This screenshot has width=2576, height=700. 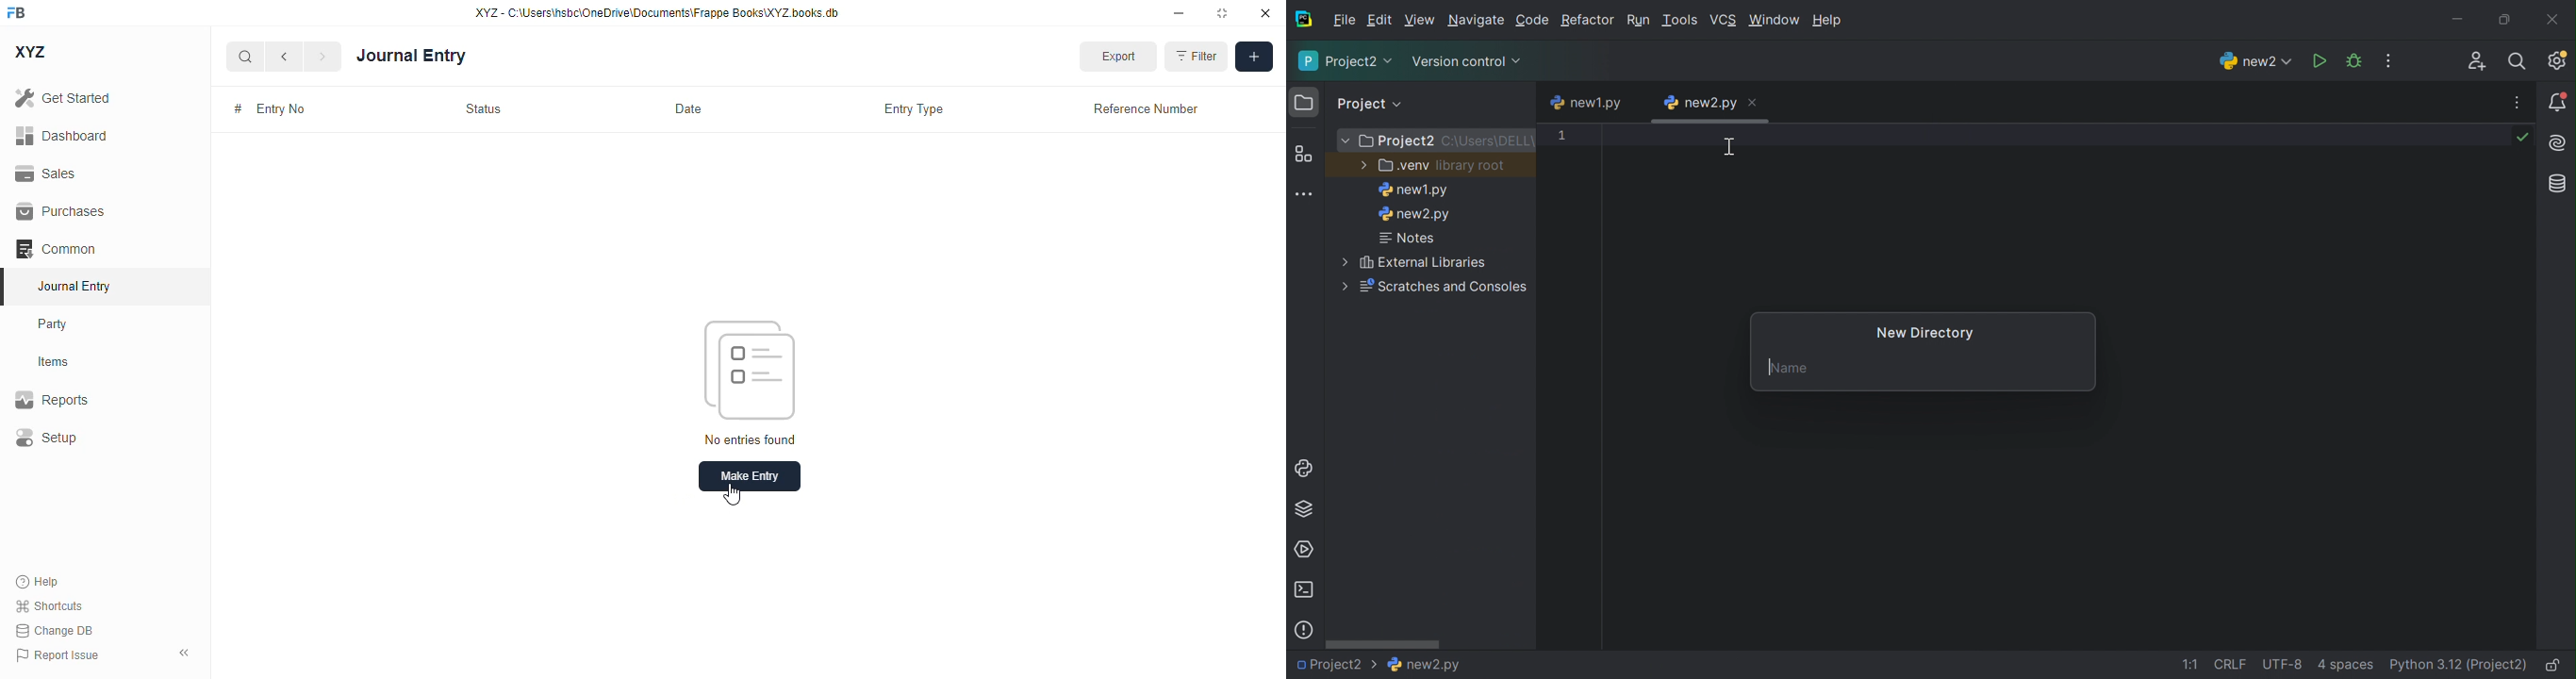 I want to click on add, so click(x=1254, y=57).